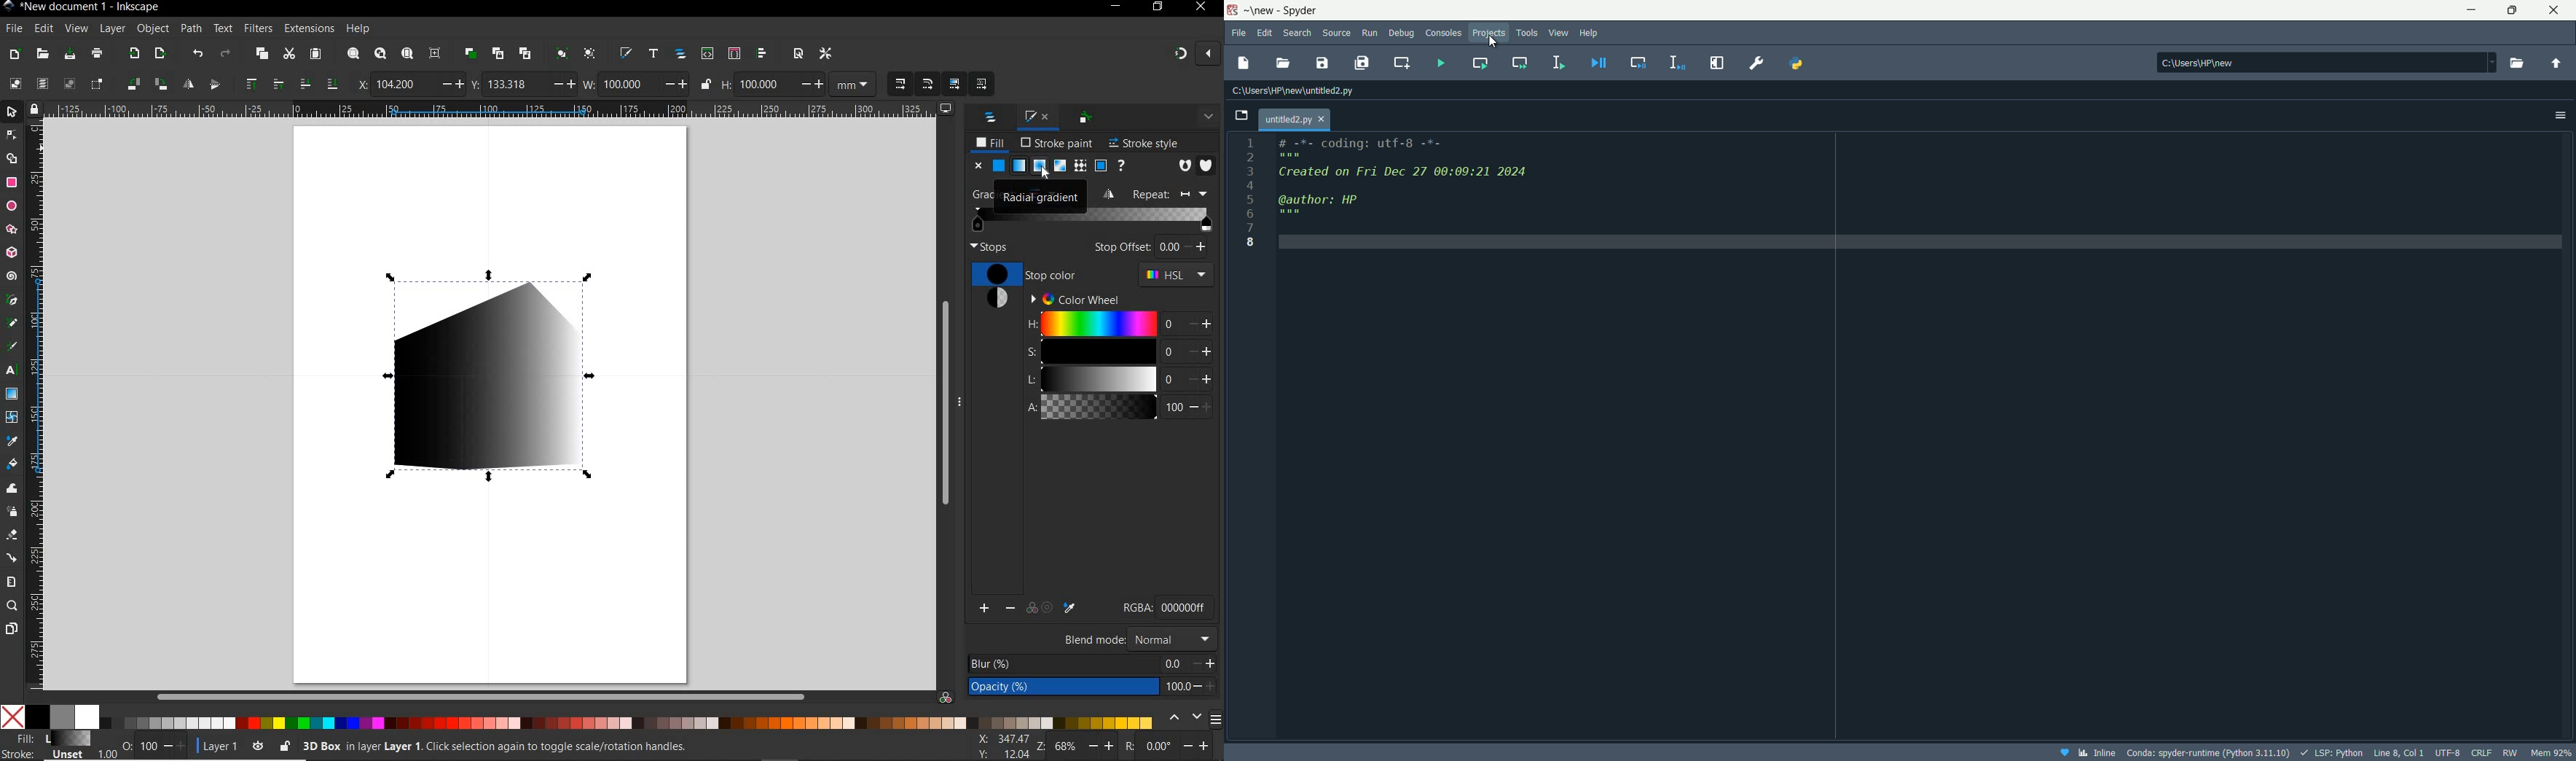  What do you see at coordinates (1716, 63) in the screenshot?
I see `maximize current screen` at bounding box center [1716, 63].